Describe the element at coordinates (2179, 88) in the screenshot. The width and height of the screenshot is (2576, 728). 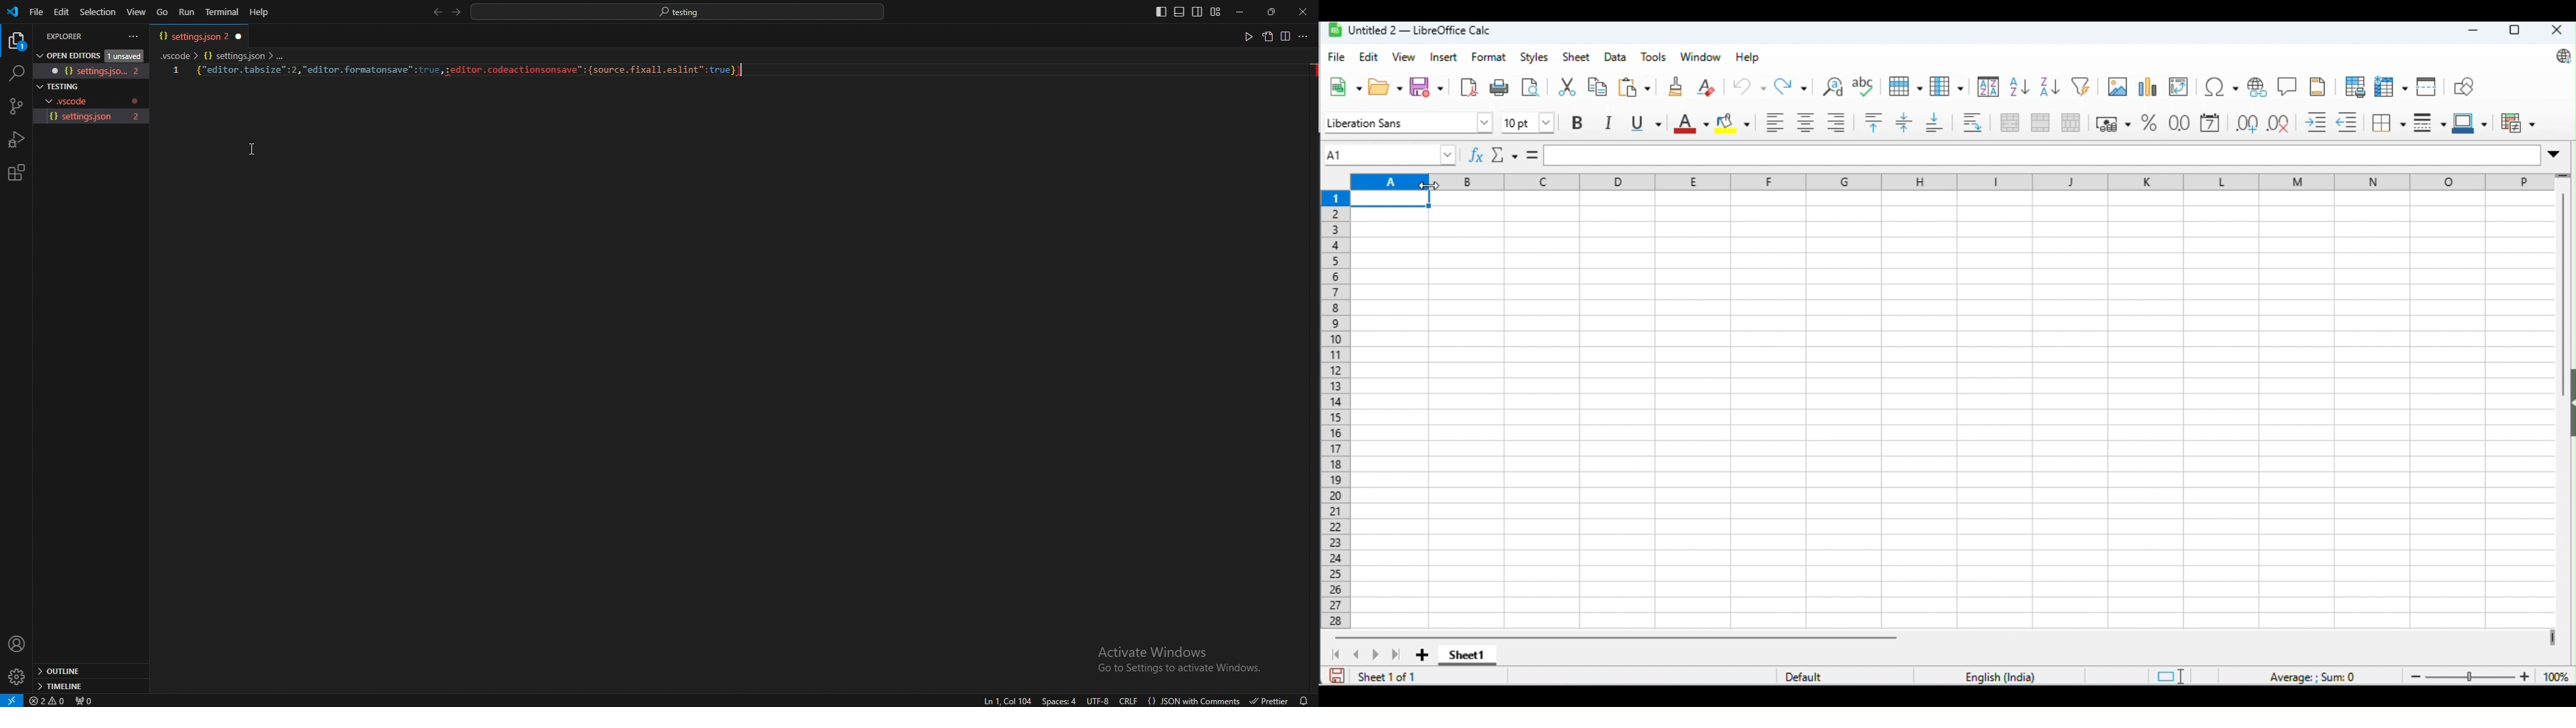
I see `insert or edit pivot table` at that location.